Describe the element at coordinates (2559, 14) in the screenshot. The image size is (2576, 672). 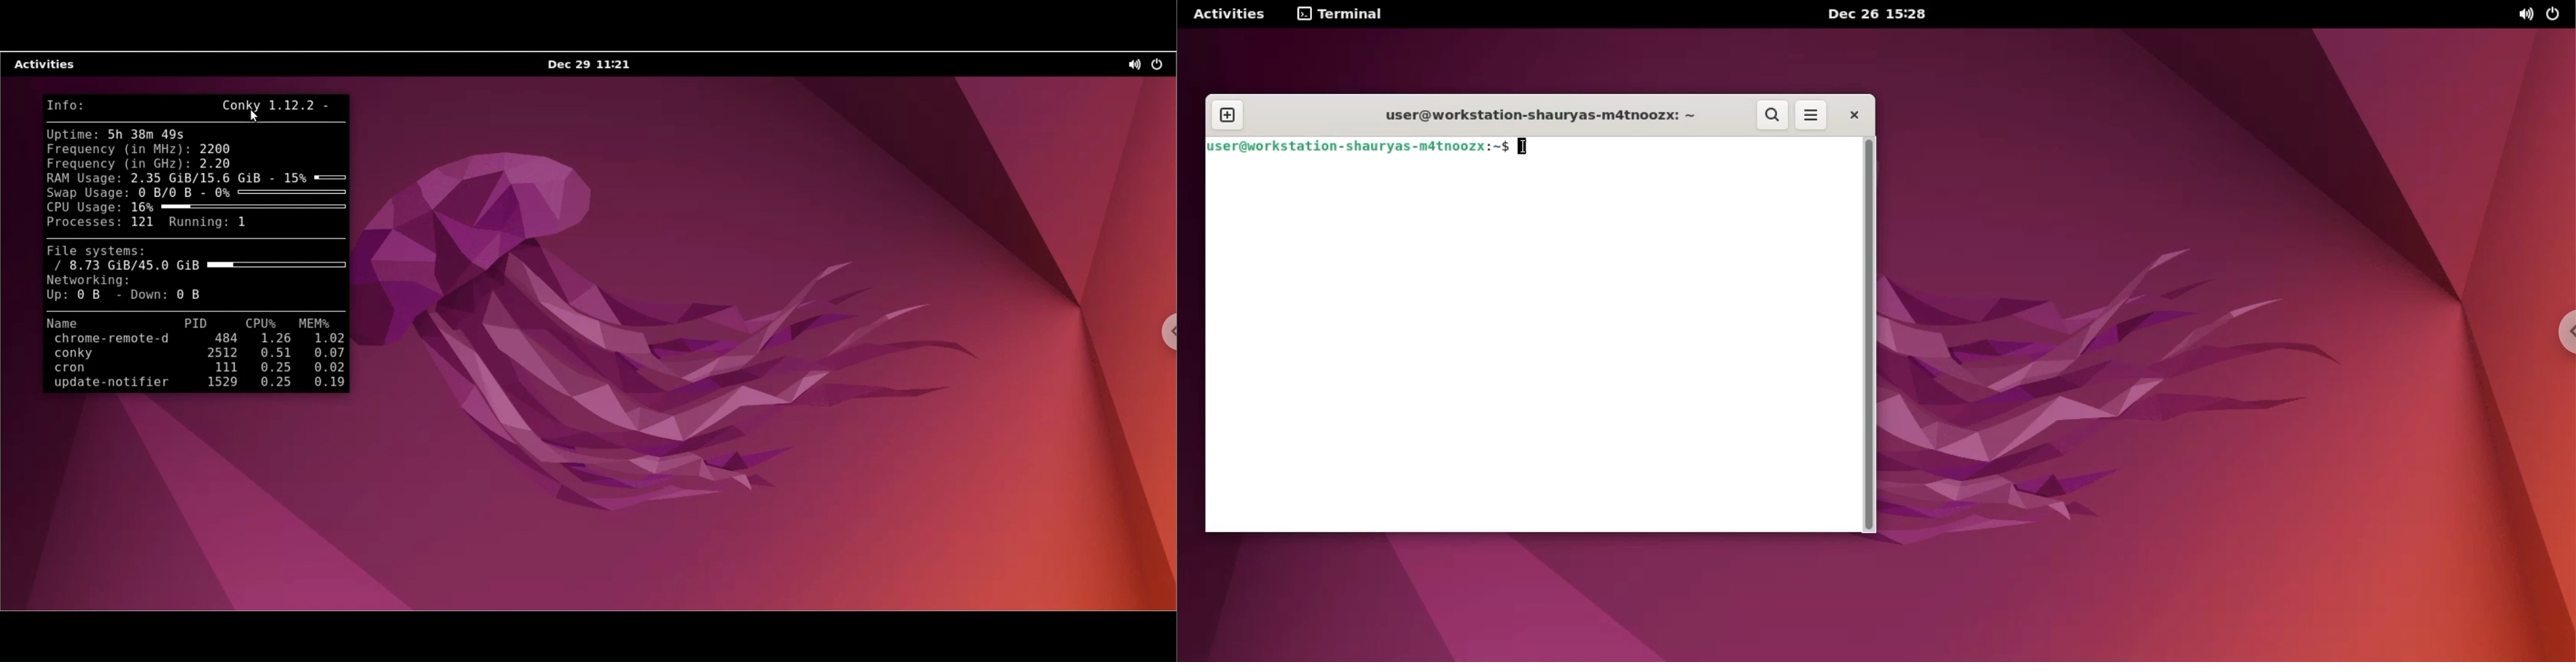
I see `power options` at that location.